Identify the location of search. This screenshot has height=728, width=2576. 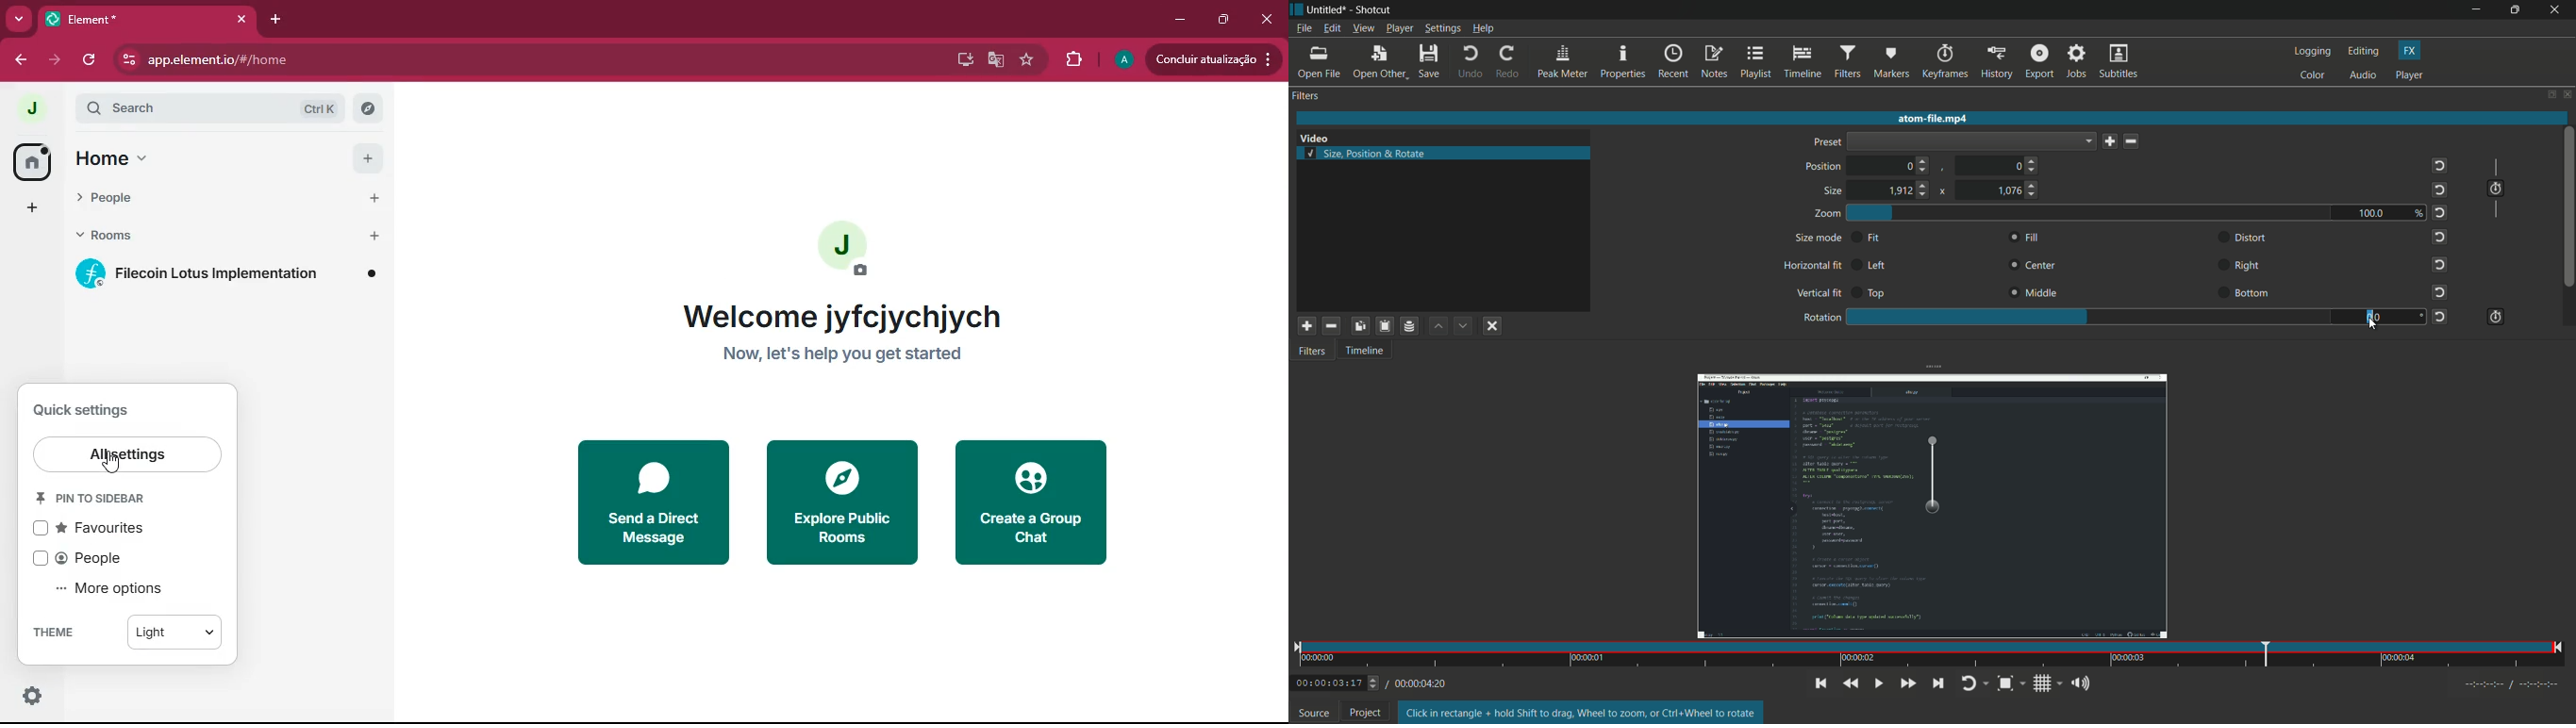
(210, 107).